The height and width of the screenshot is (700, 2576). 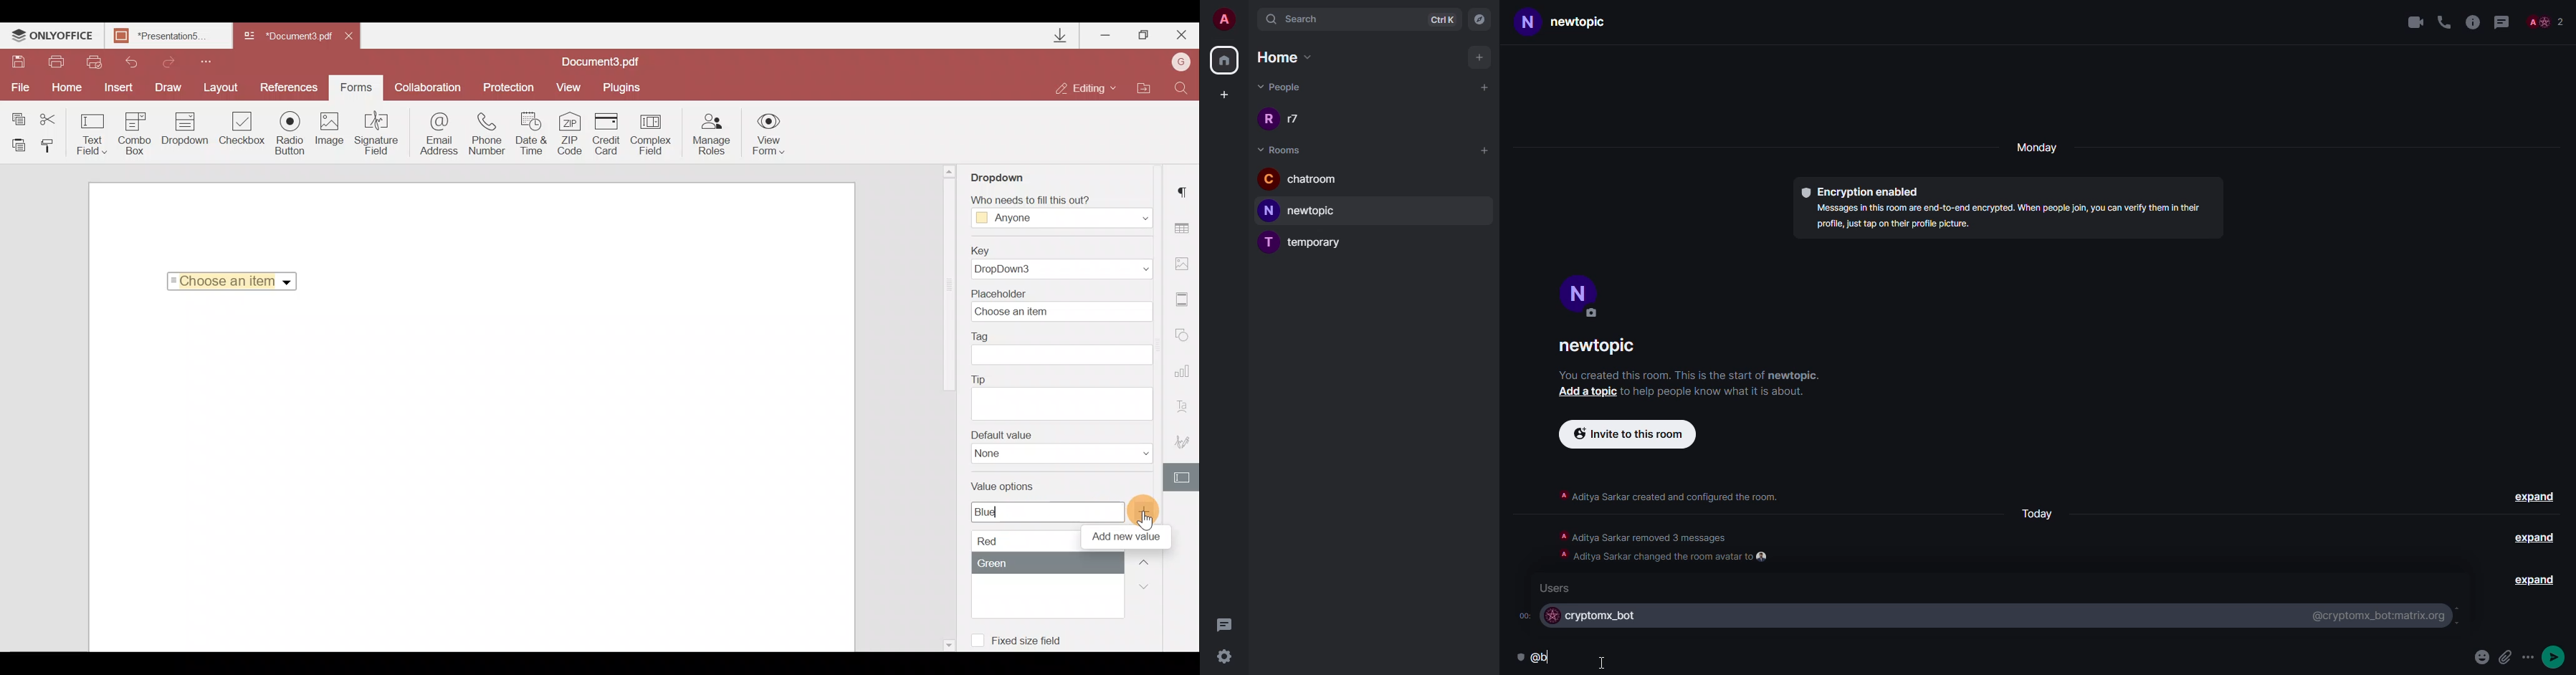 What do you see at coordinates (1020, 546) in the screenshot?
I see `Value options` at bounding box center [1020, 546].